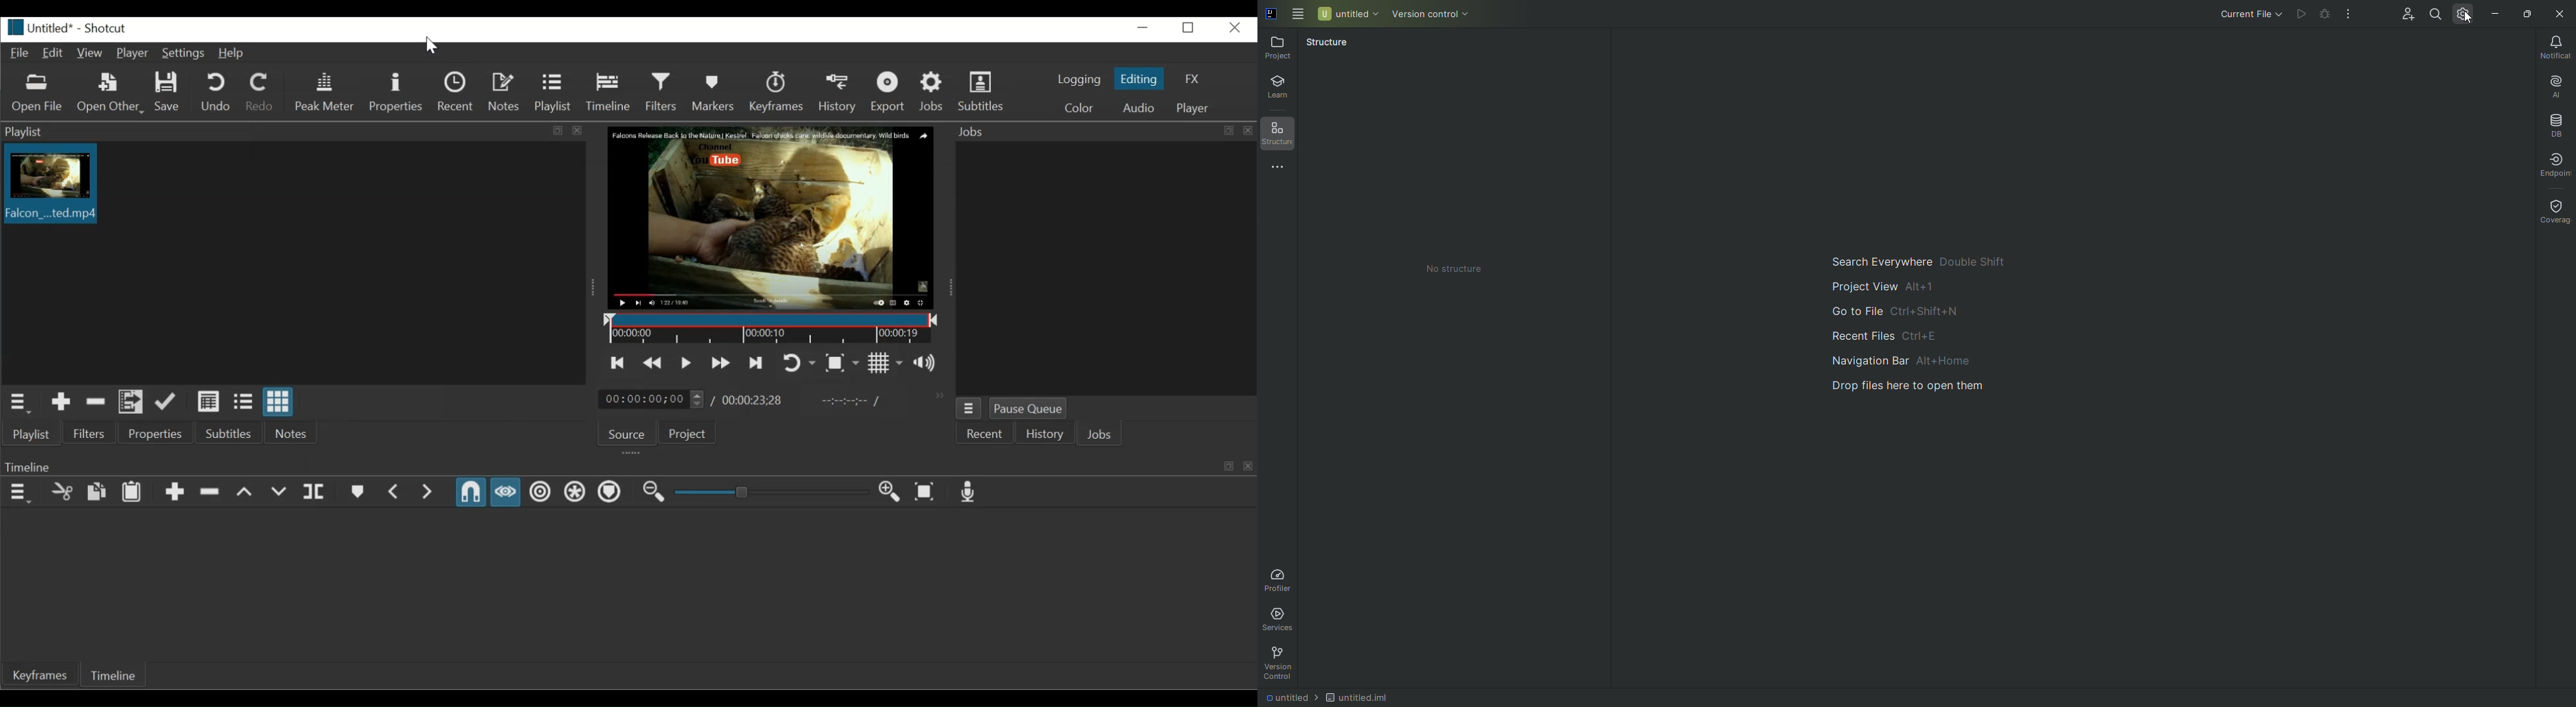  I want to click on Timeline menu, so click(20, 493).